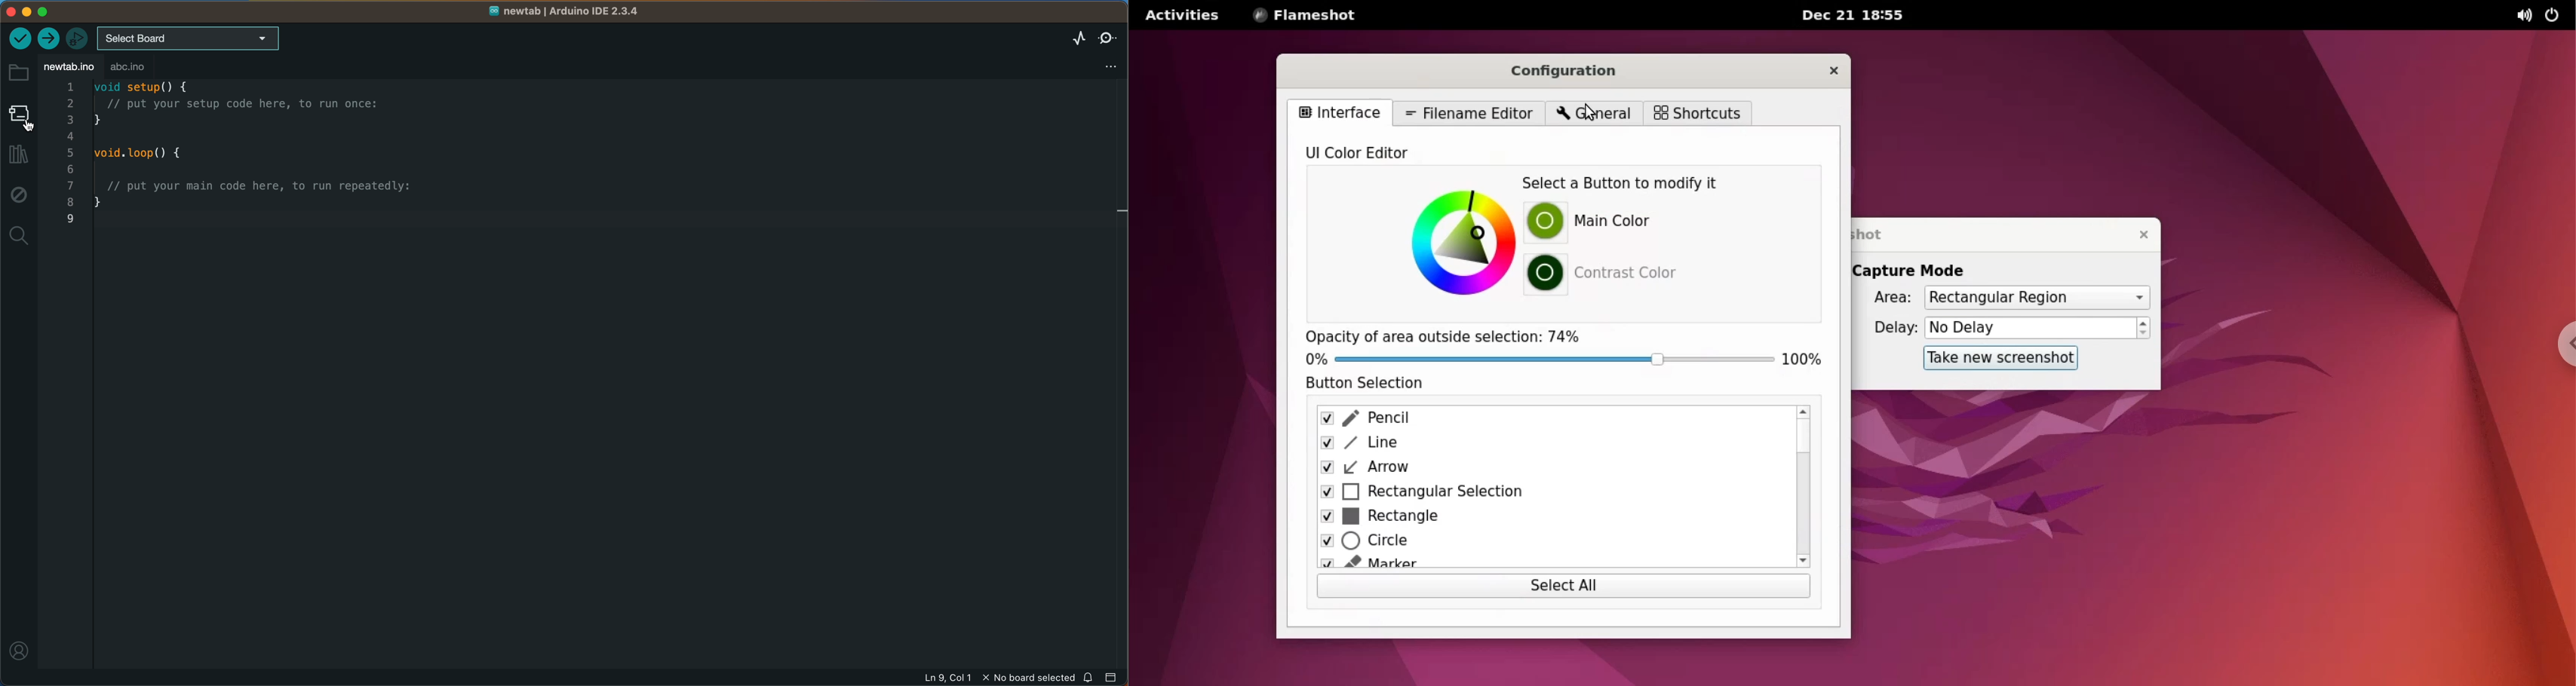 This screenshot has width=2576, height=700. What do you see at coordinates (1316, 17) in the screenshot?
I see `FLAMESHOT` at bounding box center [1316, 17].